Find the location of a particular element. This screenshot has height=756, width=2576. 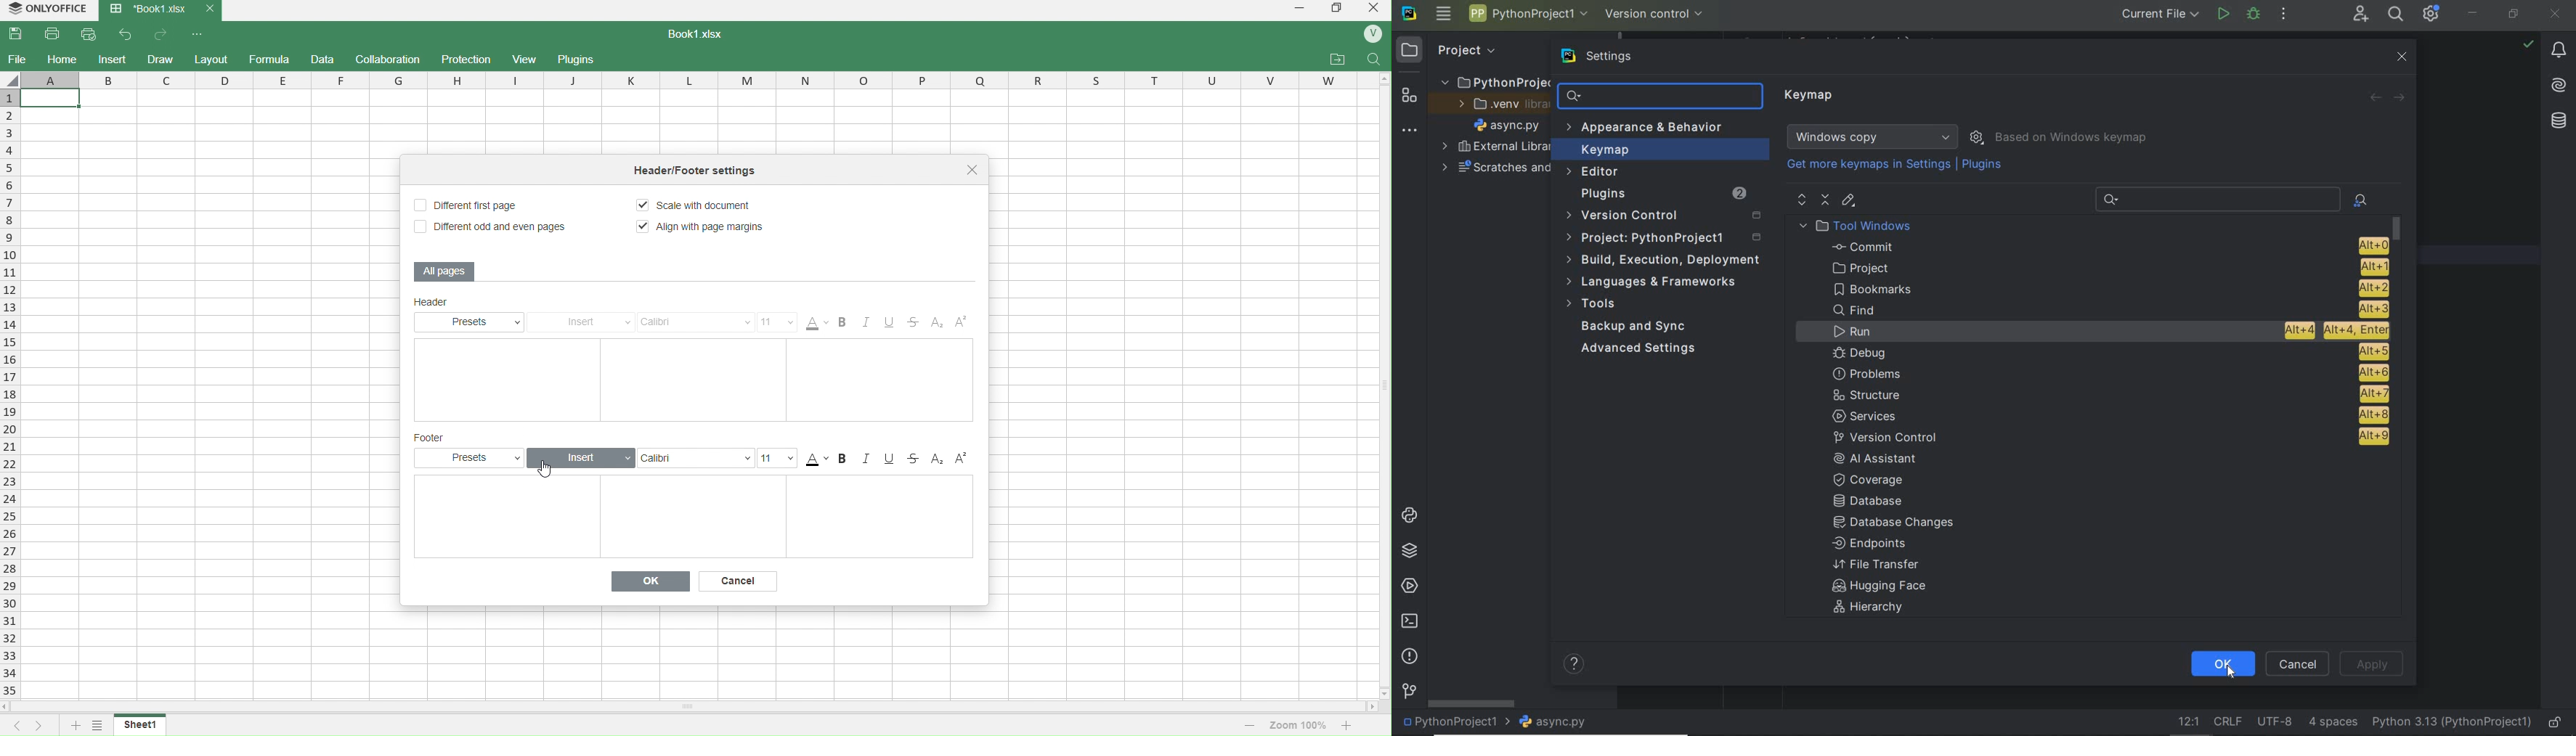

build, execution, deployment is located at coordinates (1662, 260).